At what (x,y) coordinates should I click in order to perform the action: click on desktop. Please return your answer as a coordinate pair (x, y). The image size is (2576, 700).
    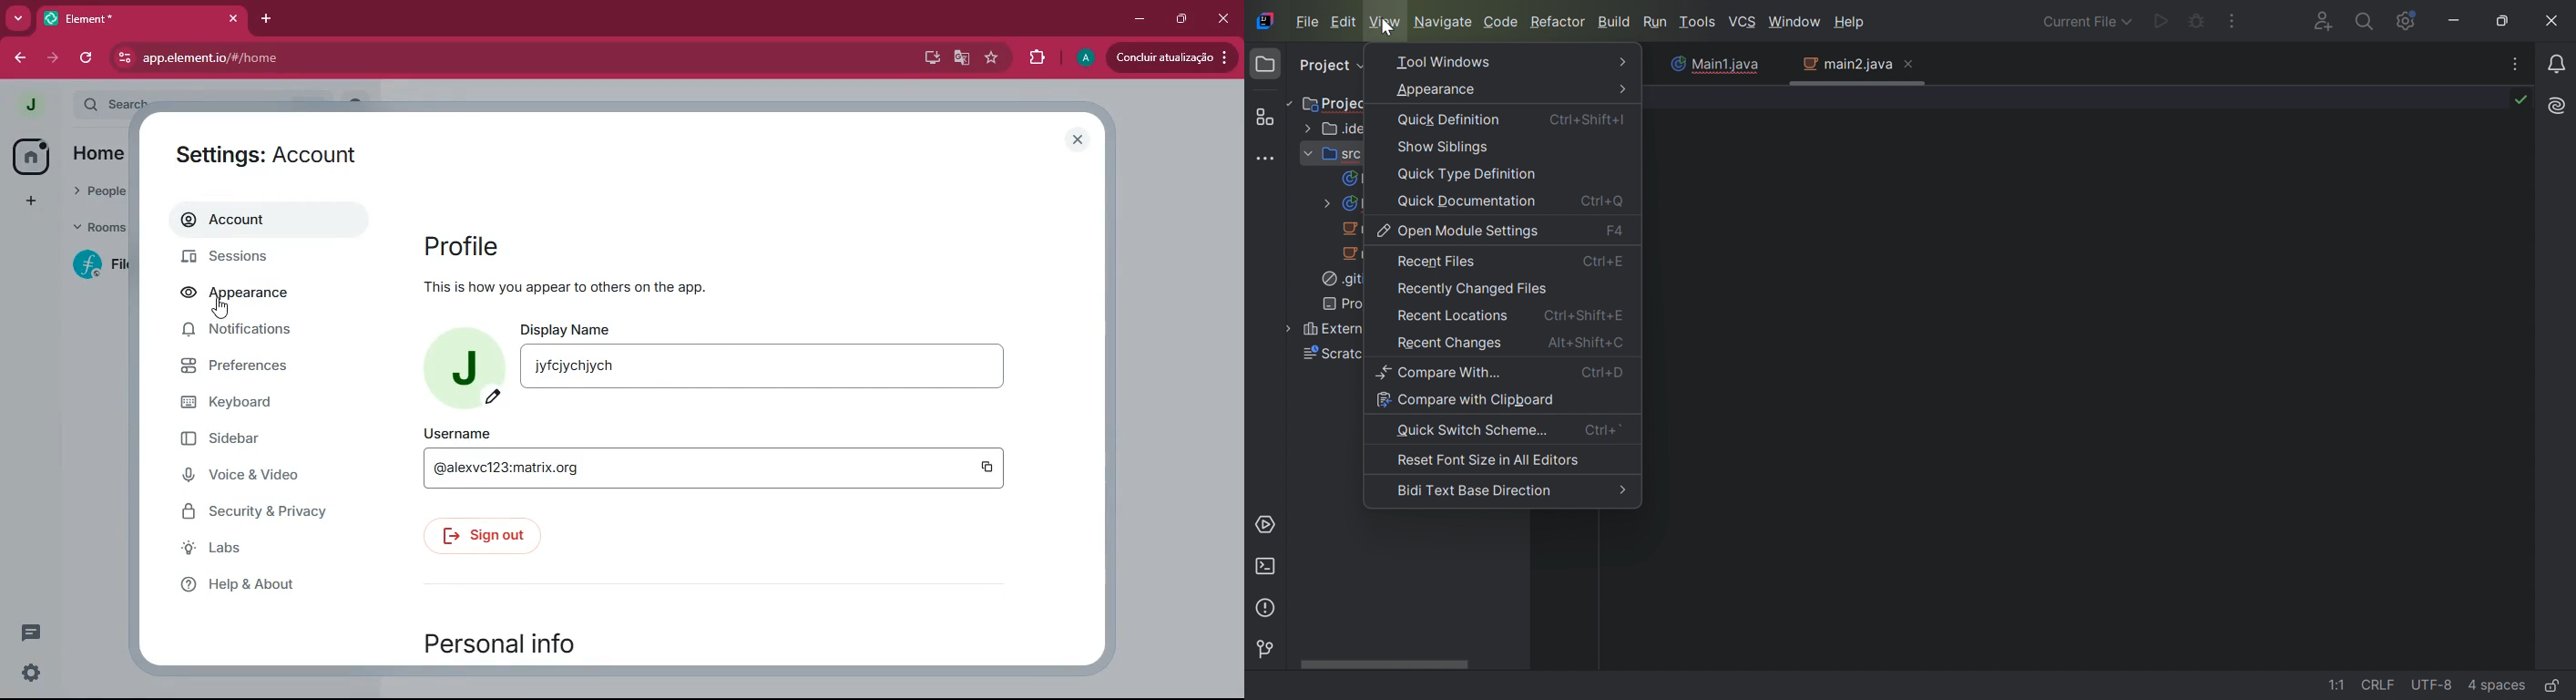
    Looking at the image, I should click on (929, 58).